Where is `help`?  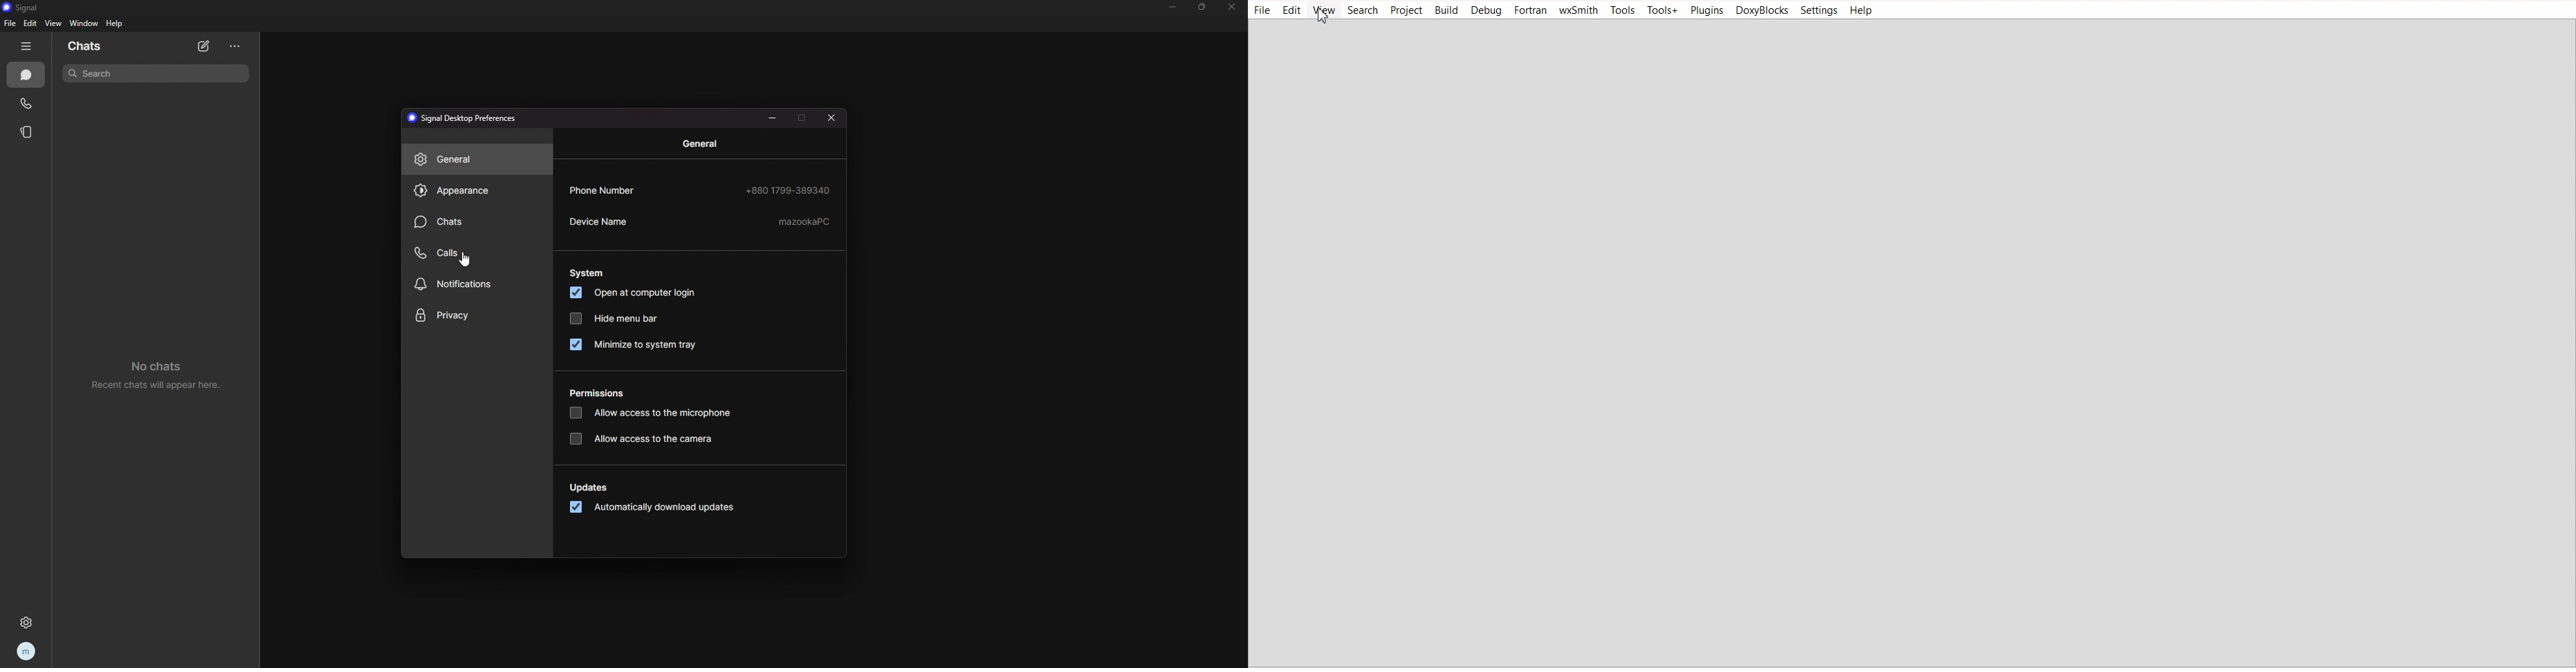 help is located at coordinates (116, 23).